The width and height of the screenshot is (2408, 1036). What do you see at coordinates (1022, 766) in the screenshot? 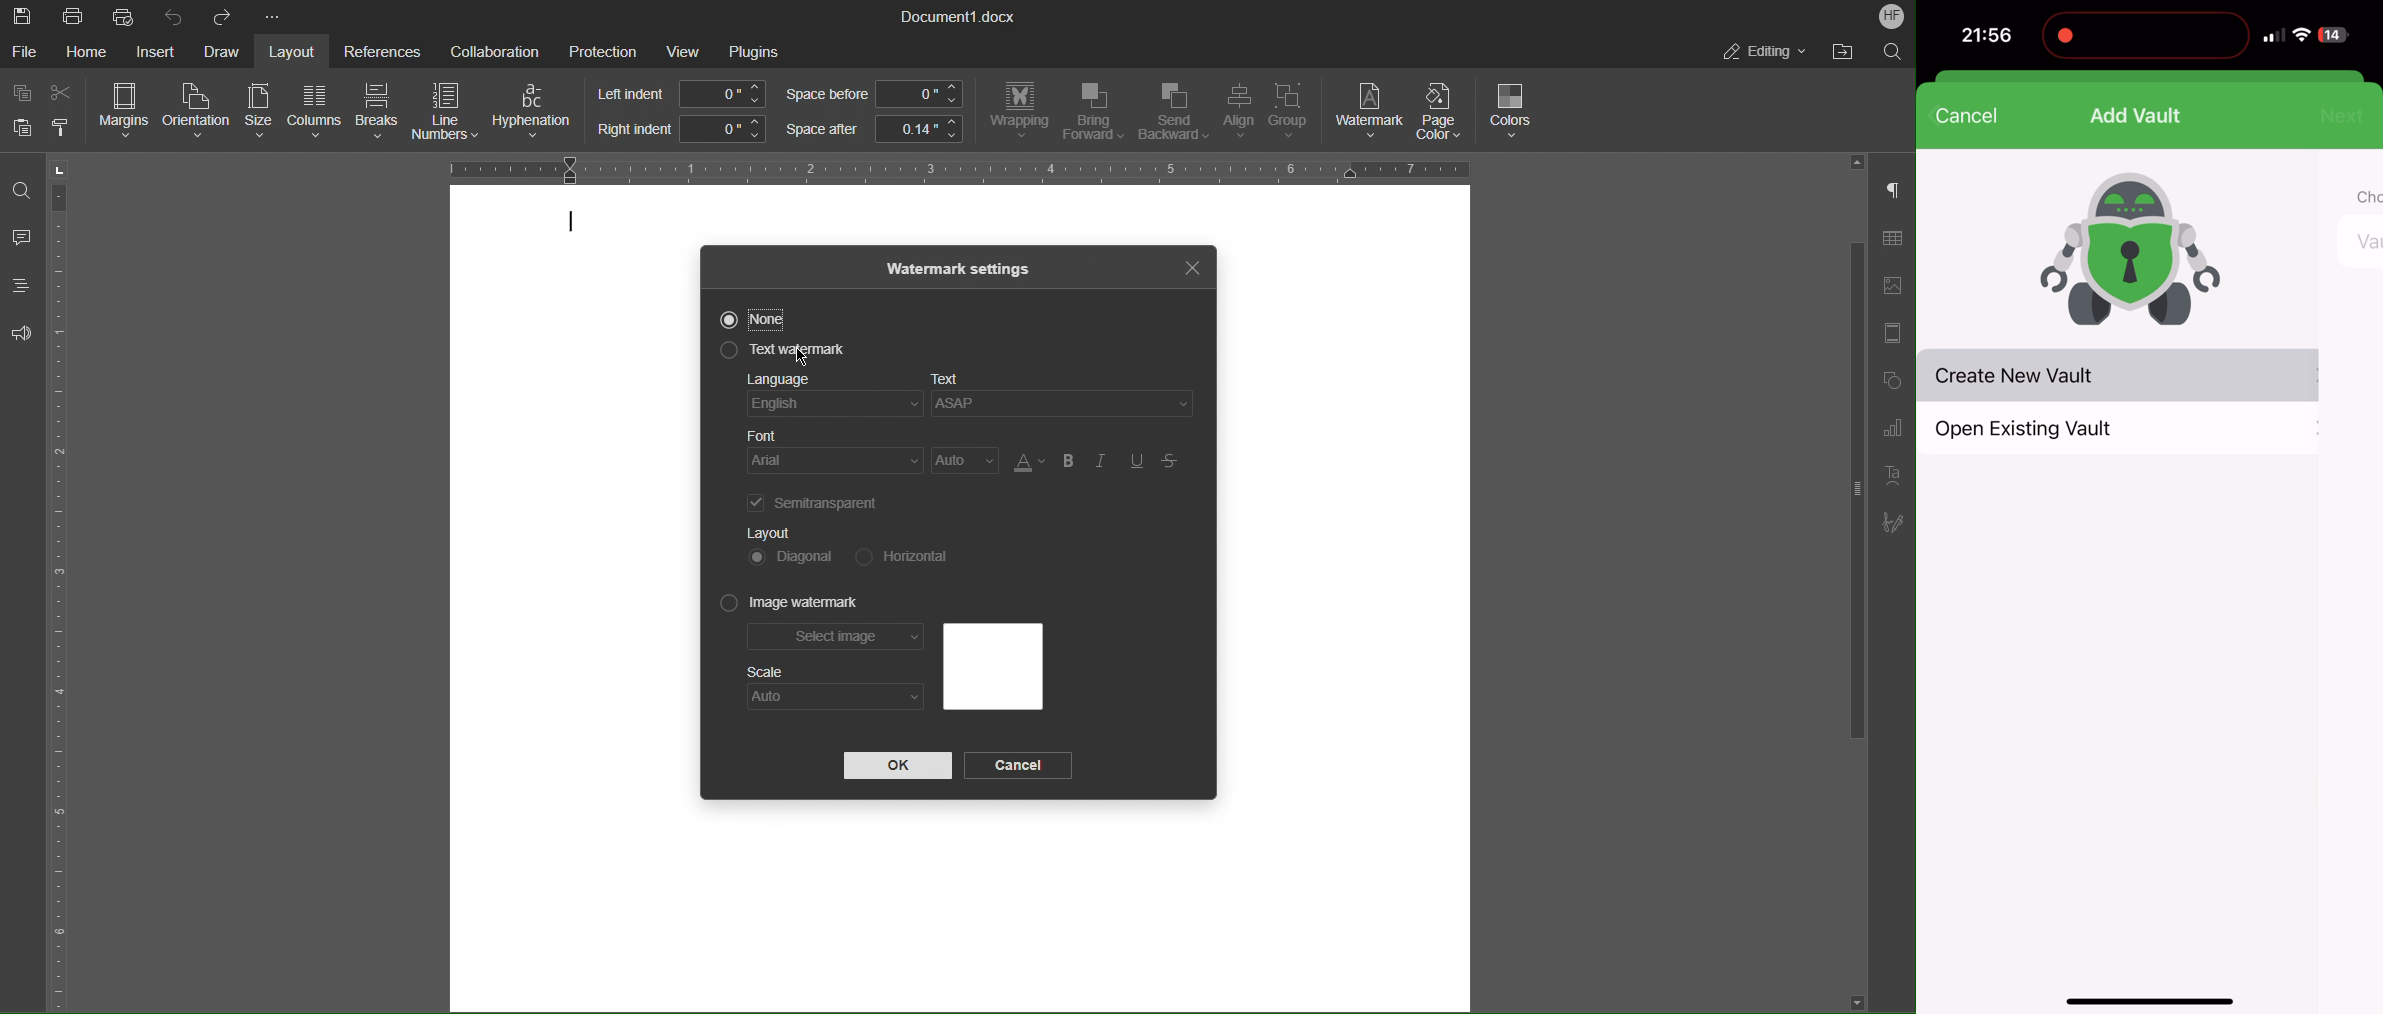
I see `Cancel` at bounding box center [1022, 766].